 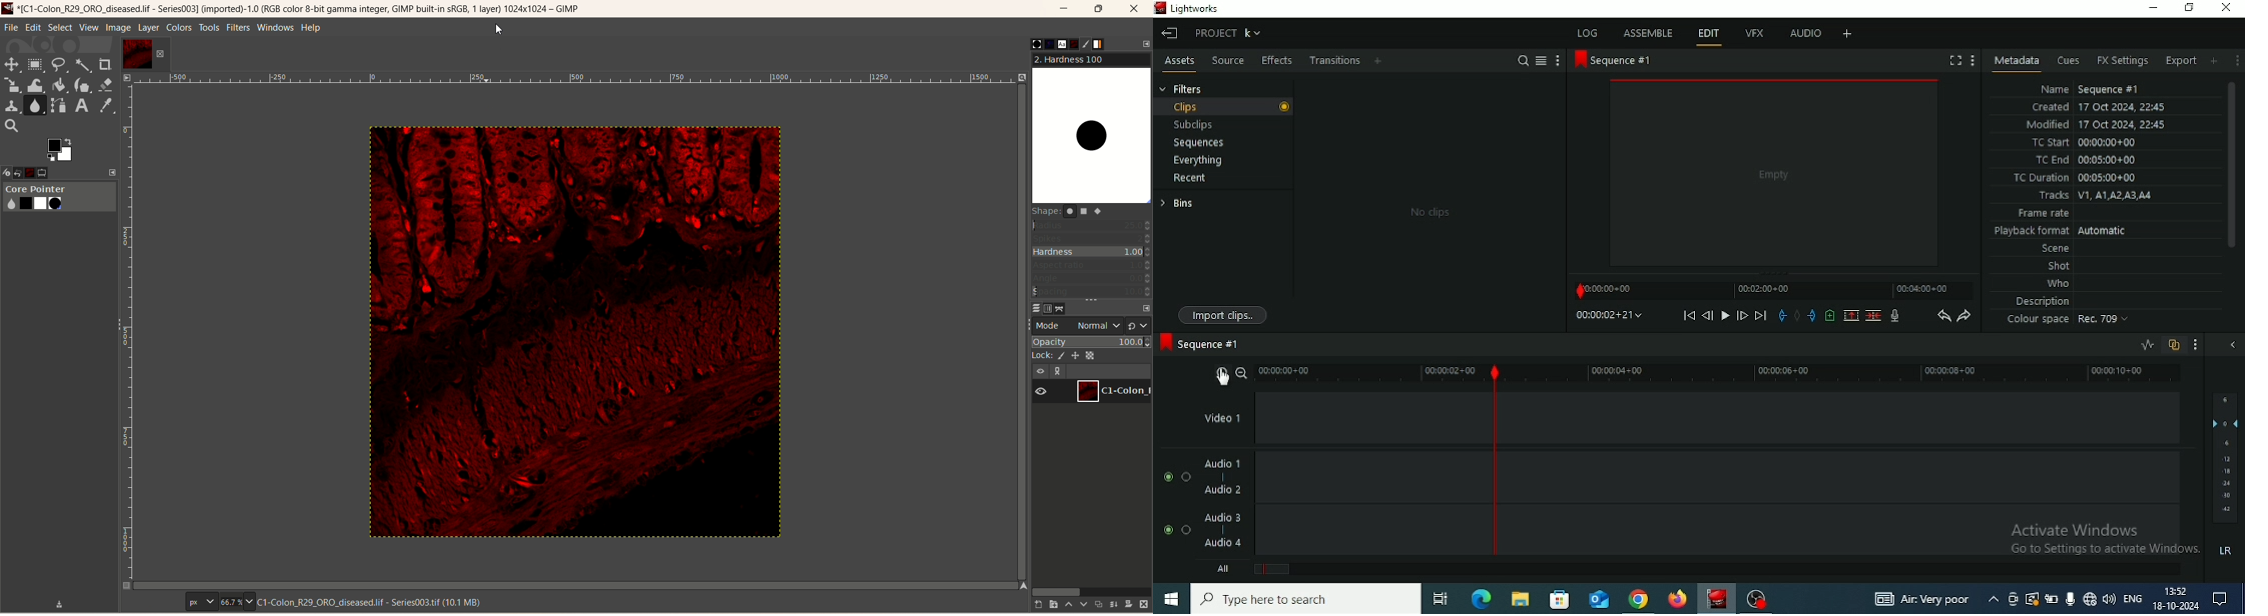 What do you see at coordinates (1186, 477) in the screenshot?
I see `Solo this track` at bounding box center [1186, 477].